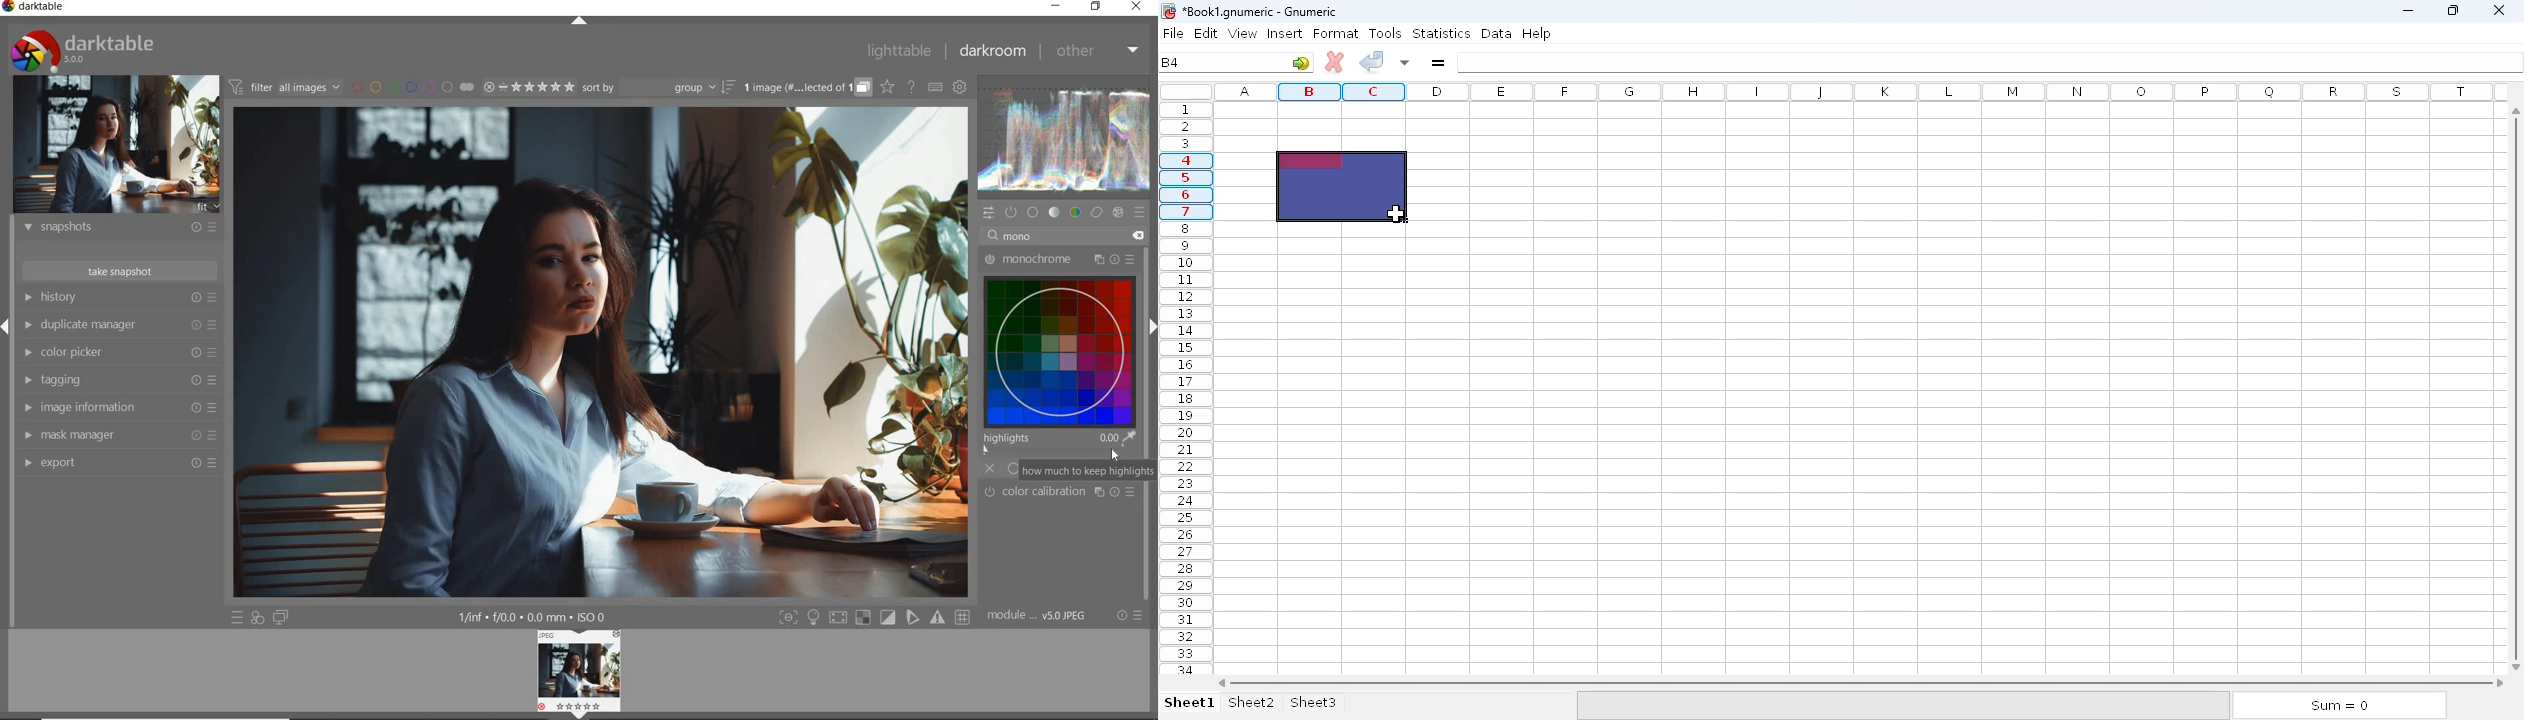 Image resolution: width=2548 pixels, height=728 pixels. Describe the element at coordinates (2451, 10) in the screenshot. I see `maximize` at that location.